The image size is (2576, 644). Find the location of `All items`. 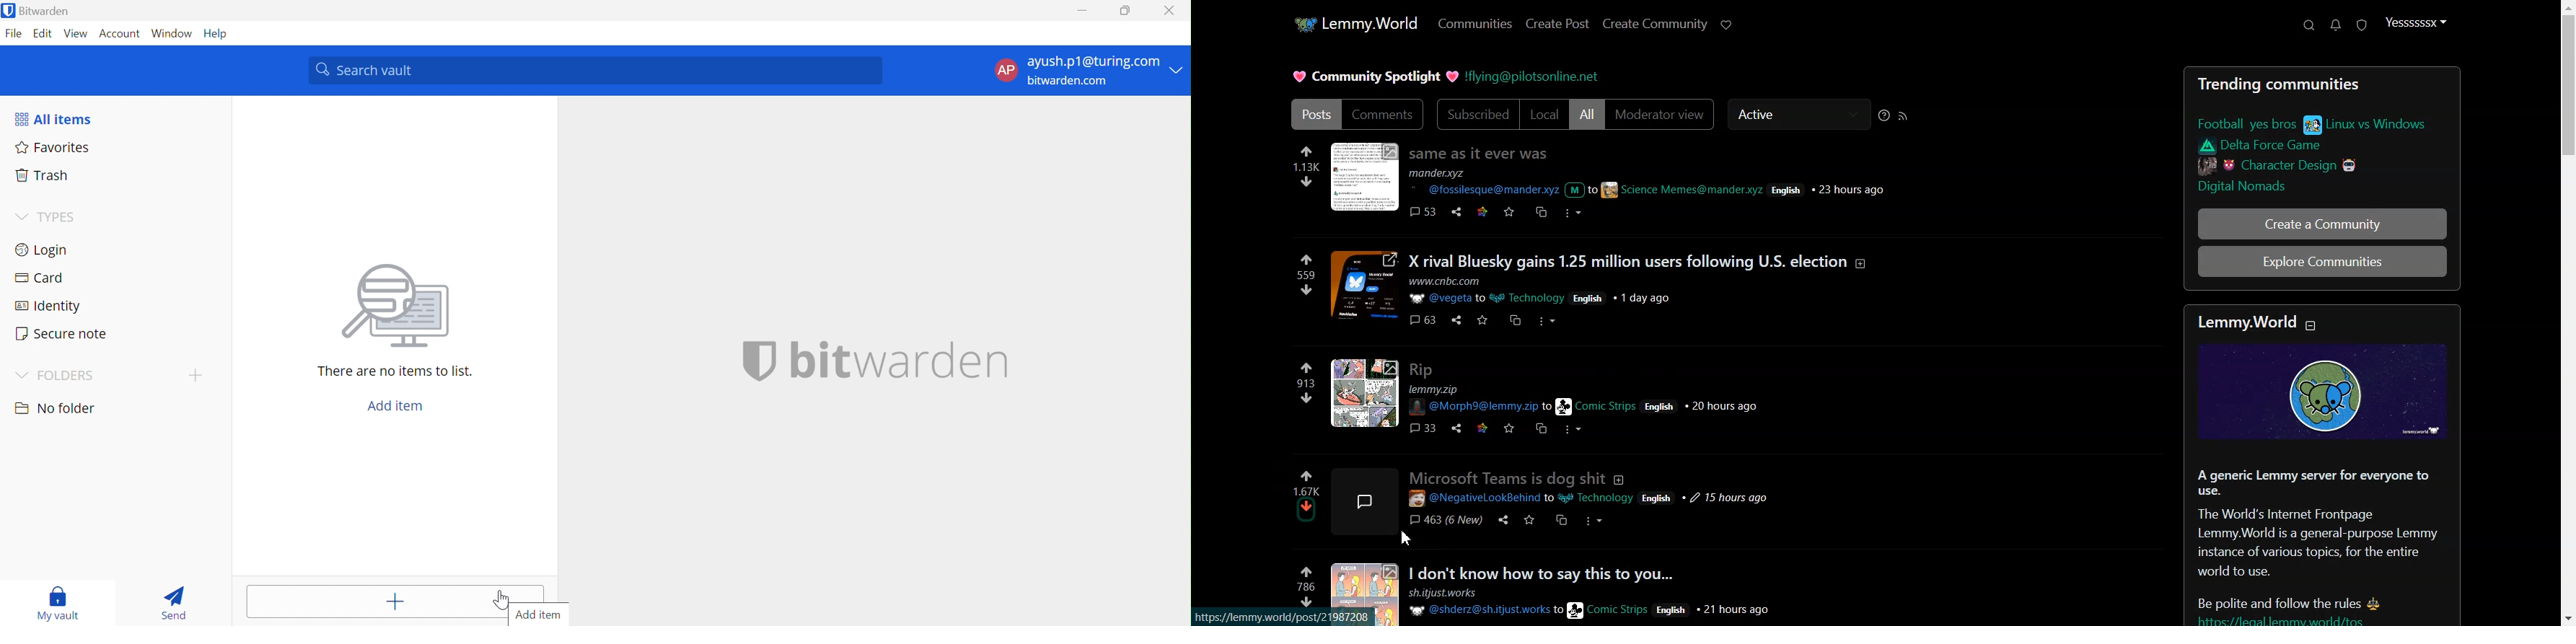

All items is located at coordinates (55, 119).